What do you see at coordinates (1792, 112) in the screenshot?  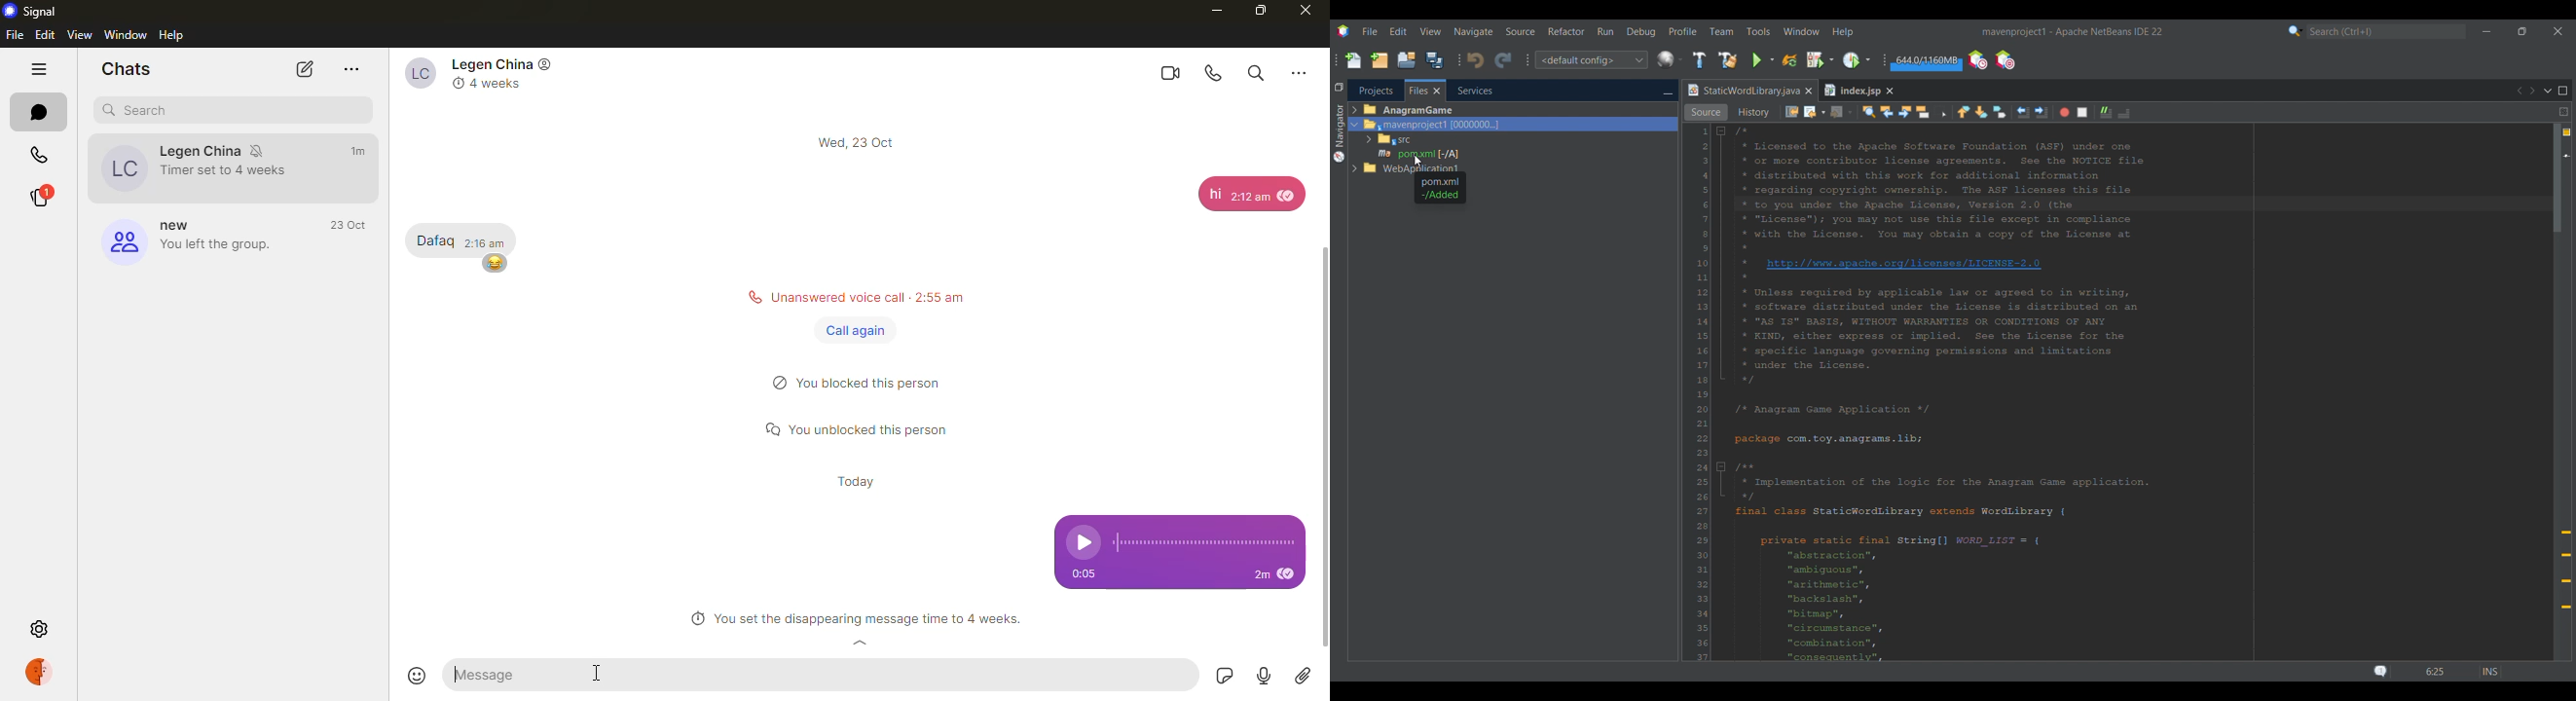 I see `Last edit` at bounding box center [1792, 112].